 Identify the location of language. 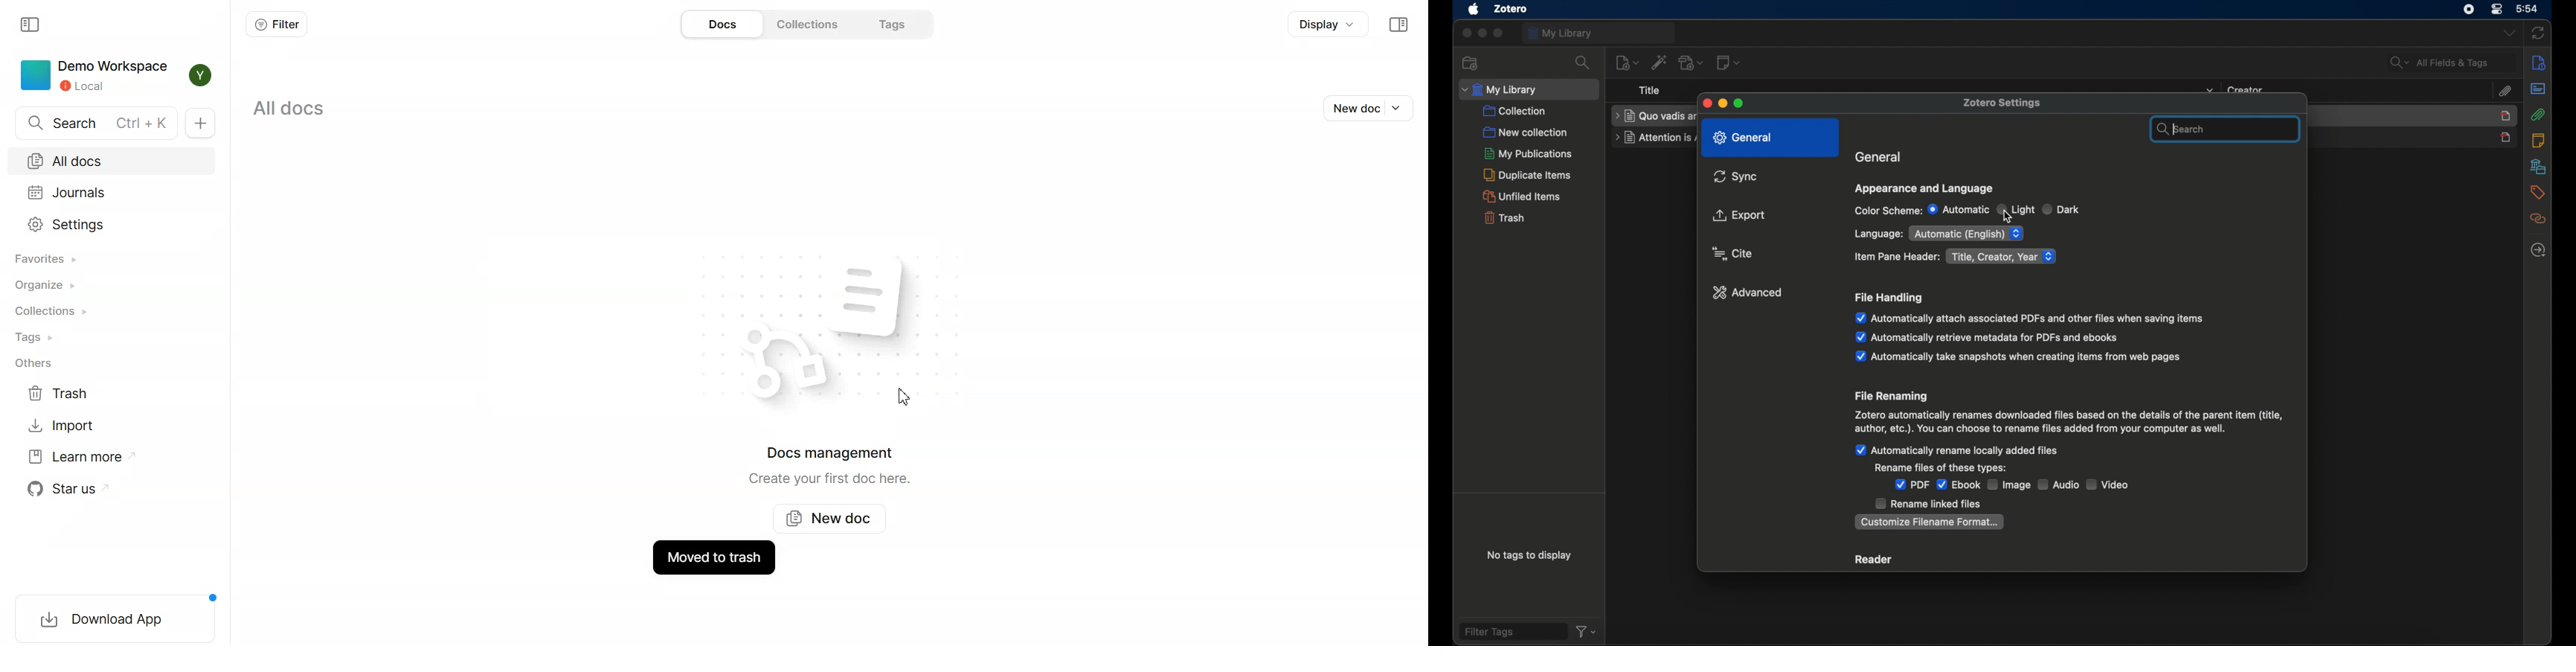
(1878, 234).